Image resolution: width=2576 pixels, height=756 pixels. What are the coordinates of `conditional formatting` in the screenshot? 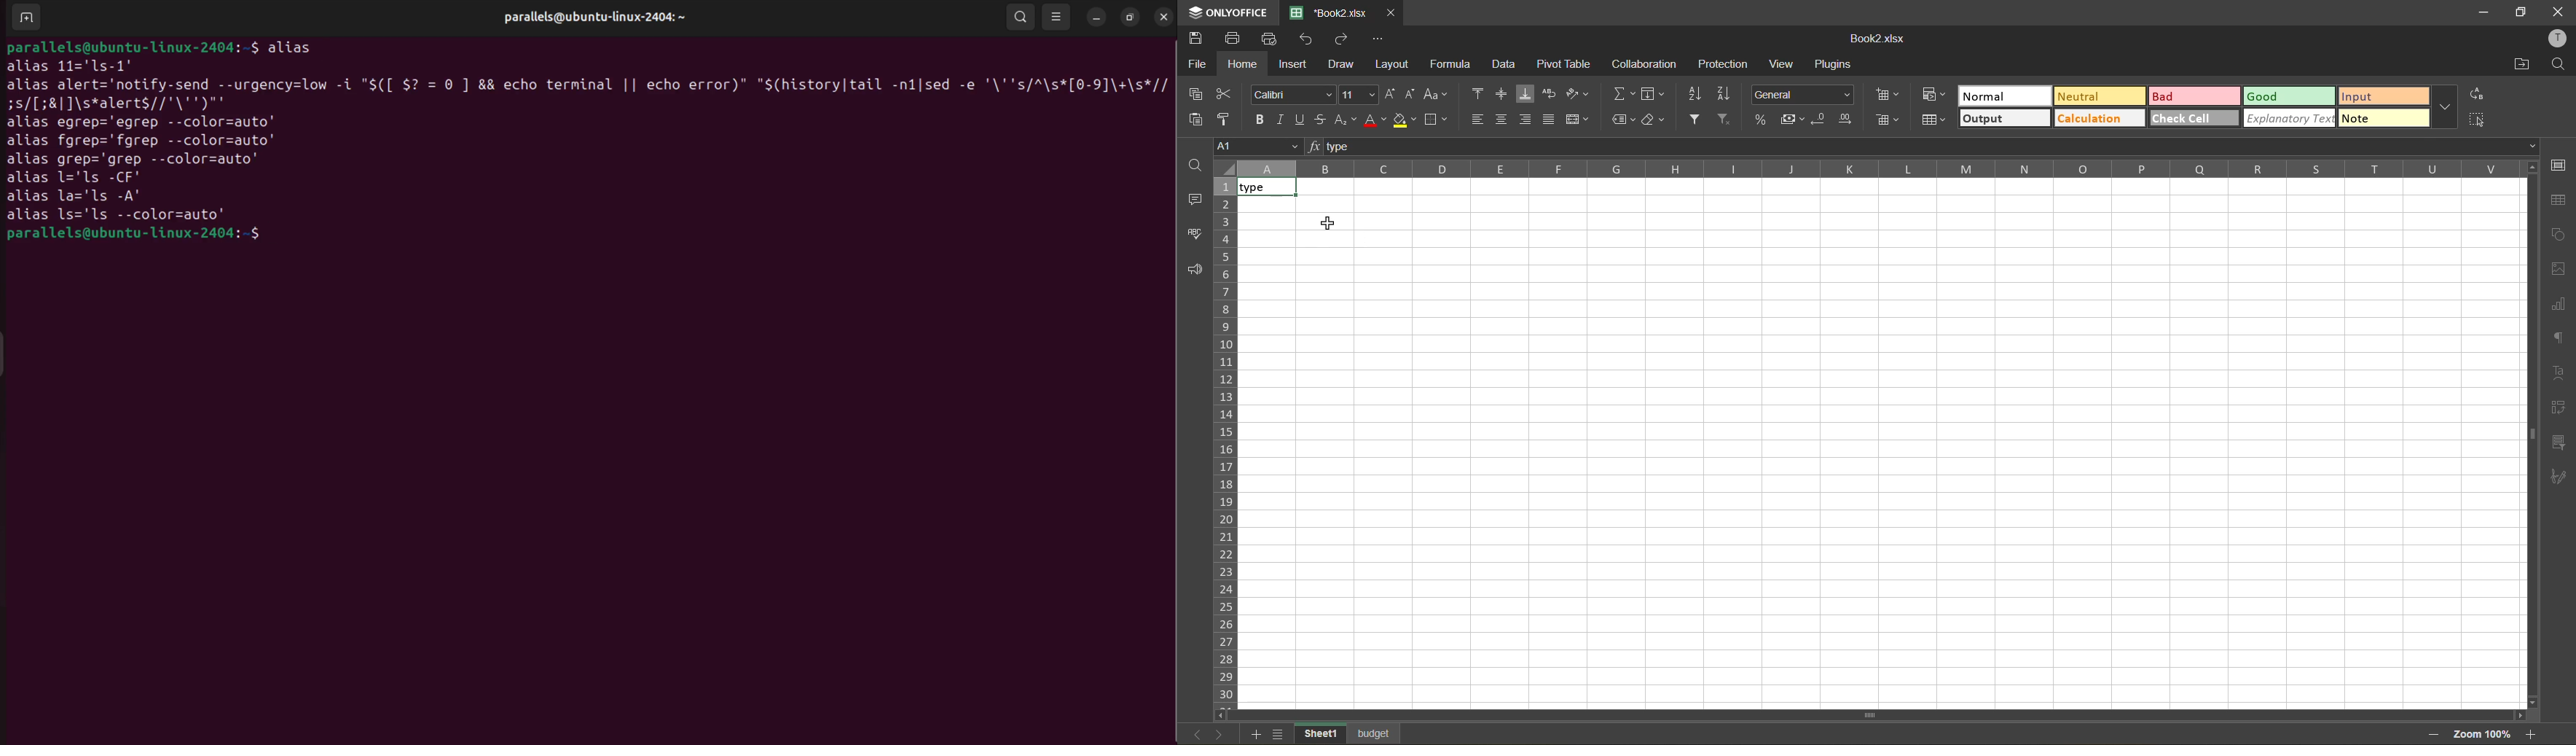 It's located at (1934, 94).